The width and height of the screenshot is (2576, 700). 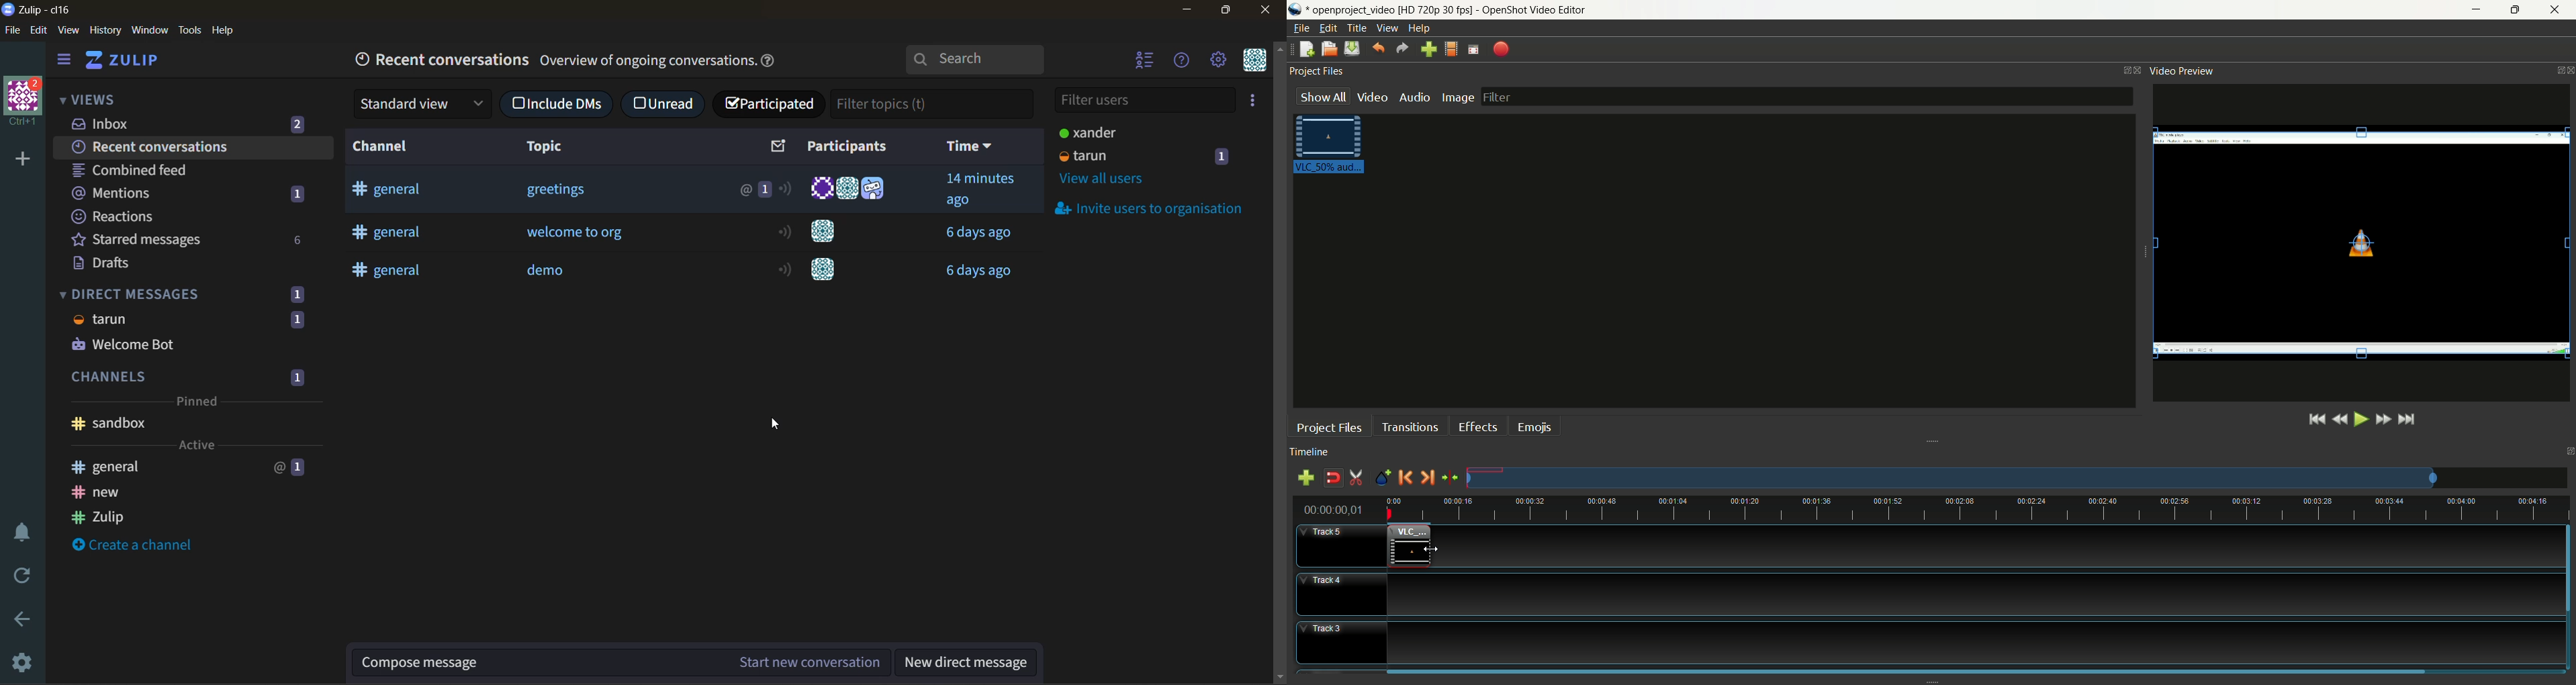 What do you see at coordinates (113, 264) in the screenshot?
I see `drafts` at bounding box center [113, 264].